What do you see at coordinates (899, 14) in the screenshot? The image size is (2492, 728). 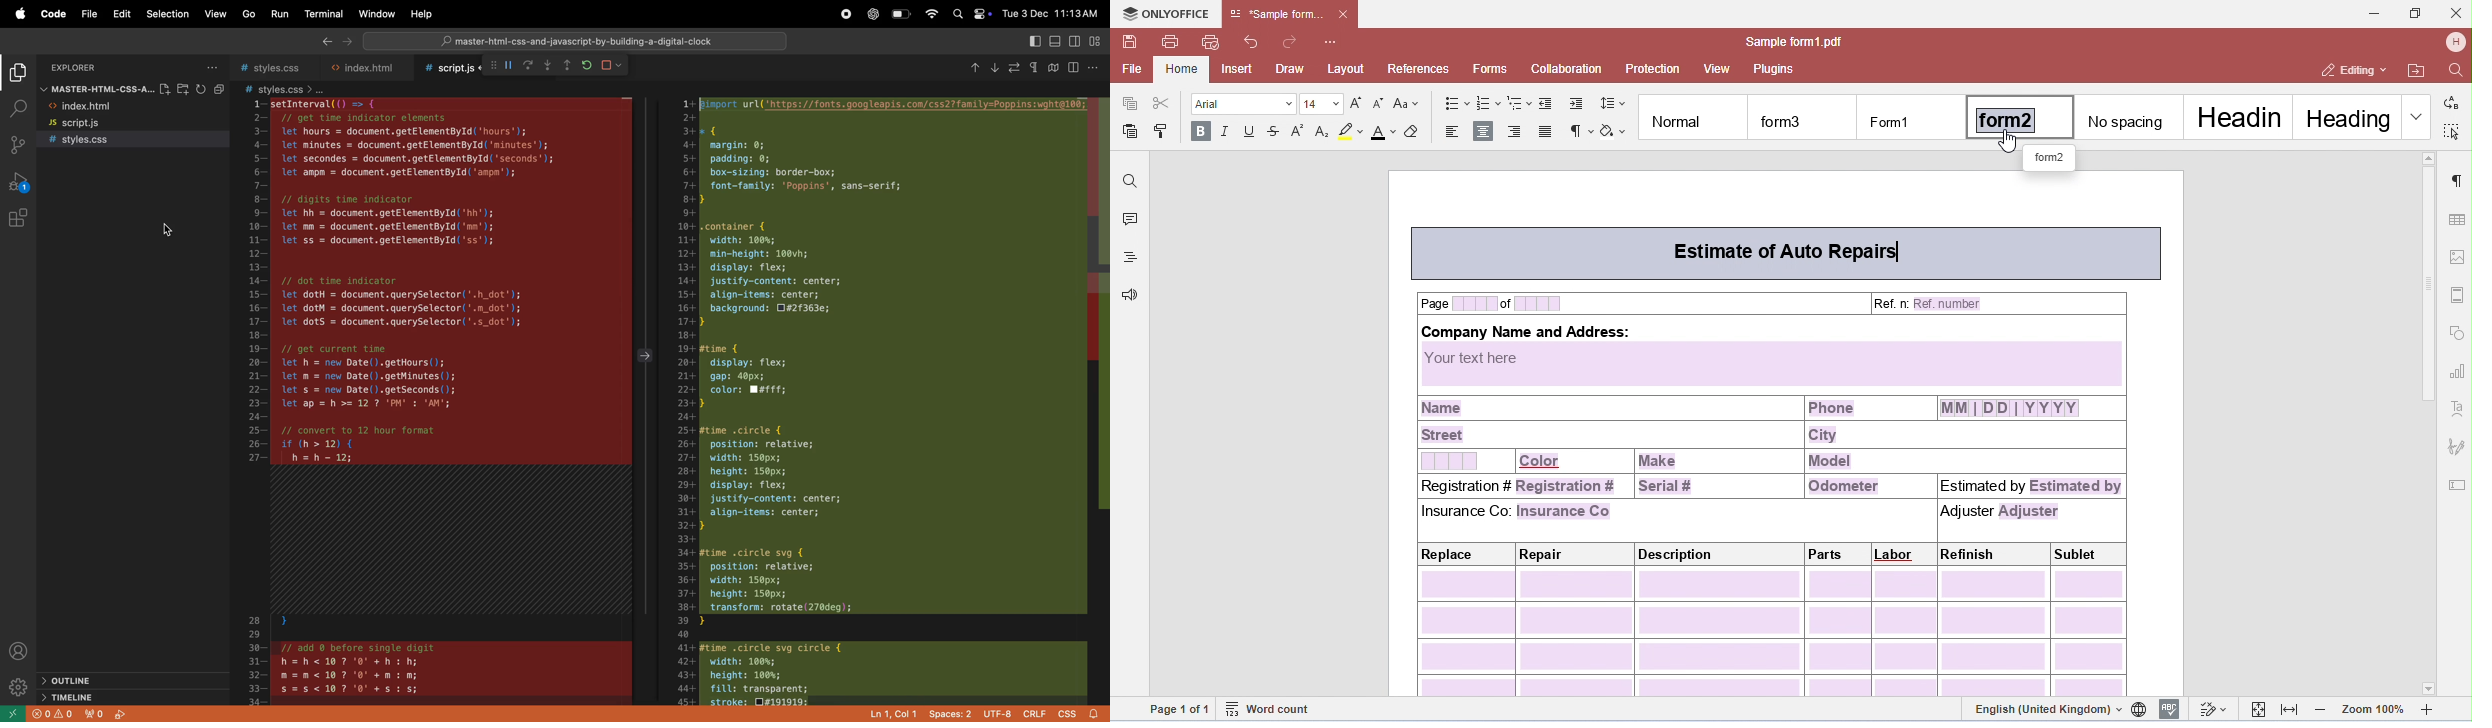 I see `battery` at bounding box center [899, 14].